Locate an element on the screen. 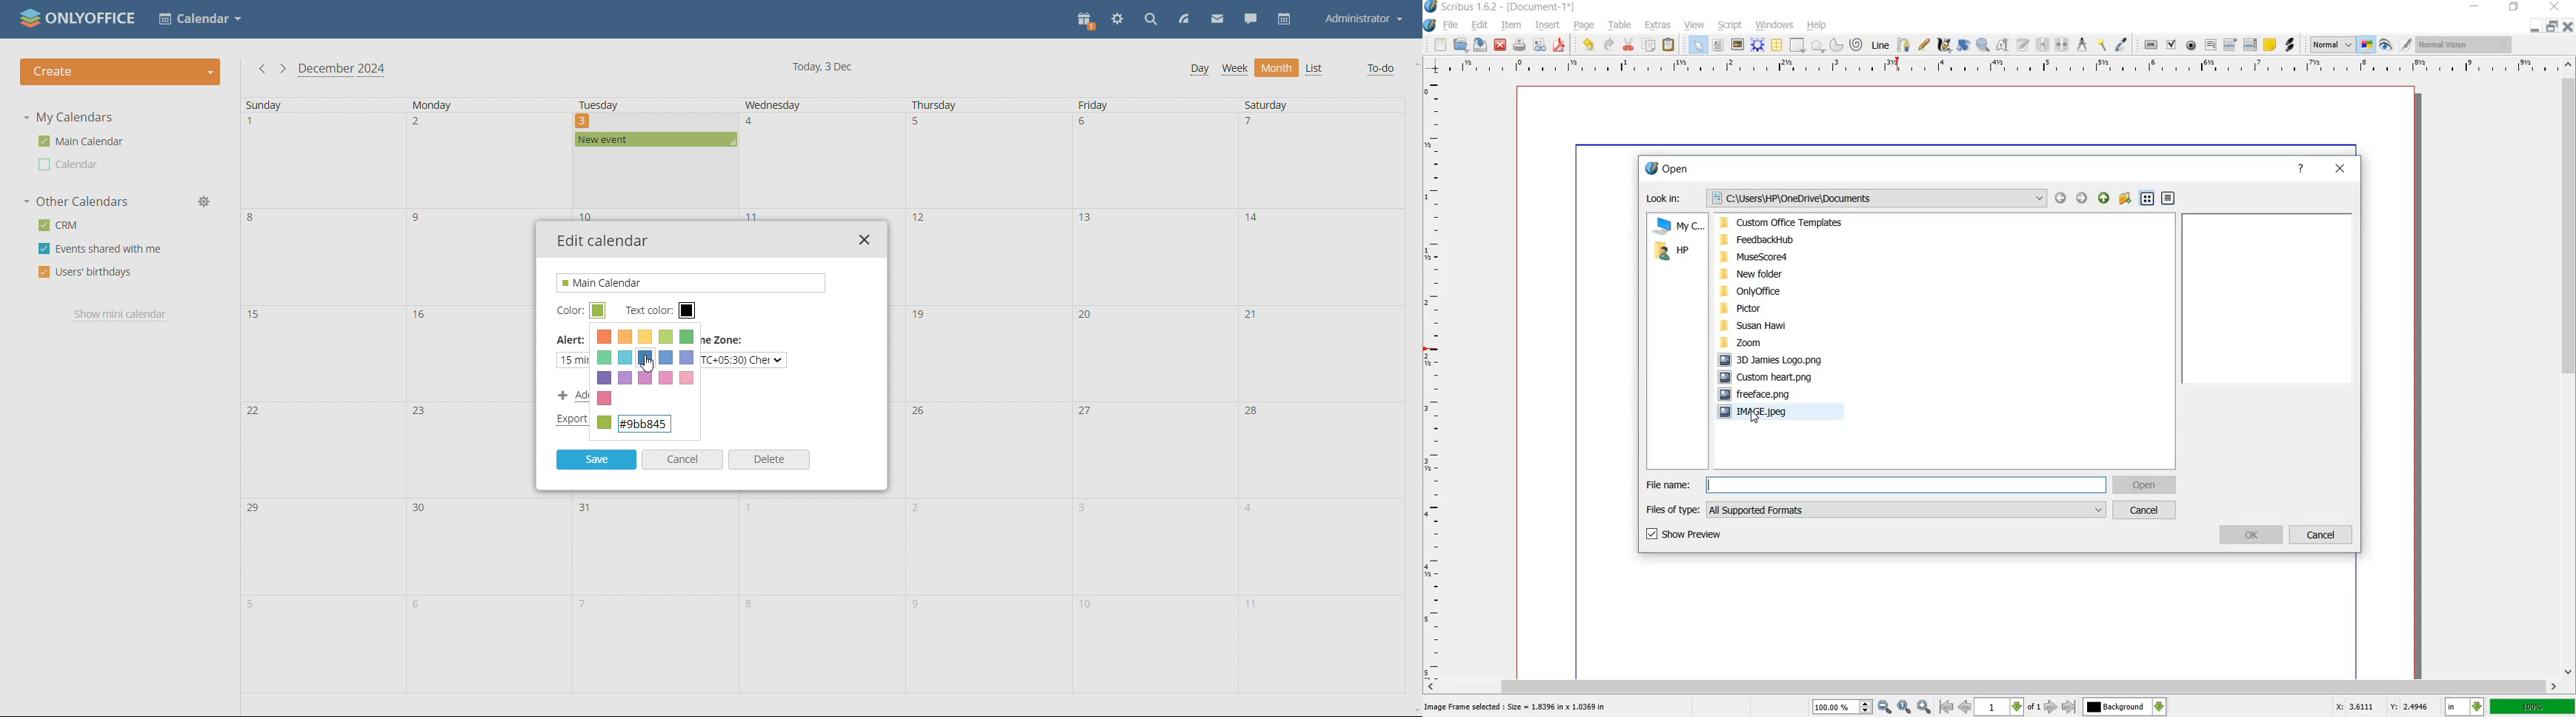  month view is located at coordinates (1277, 68).